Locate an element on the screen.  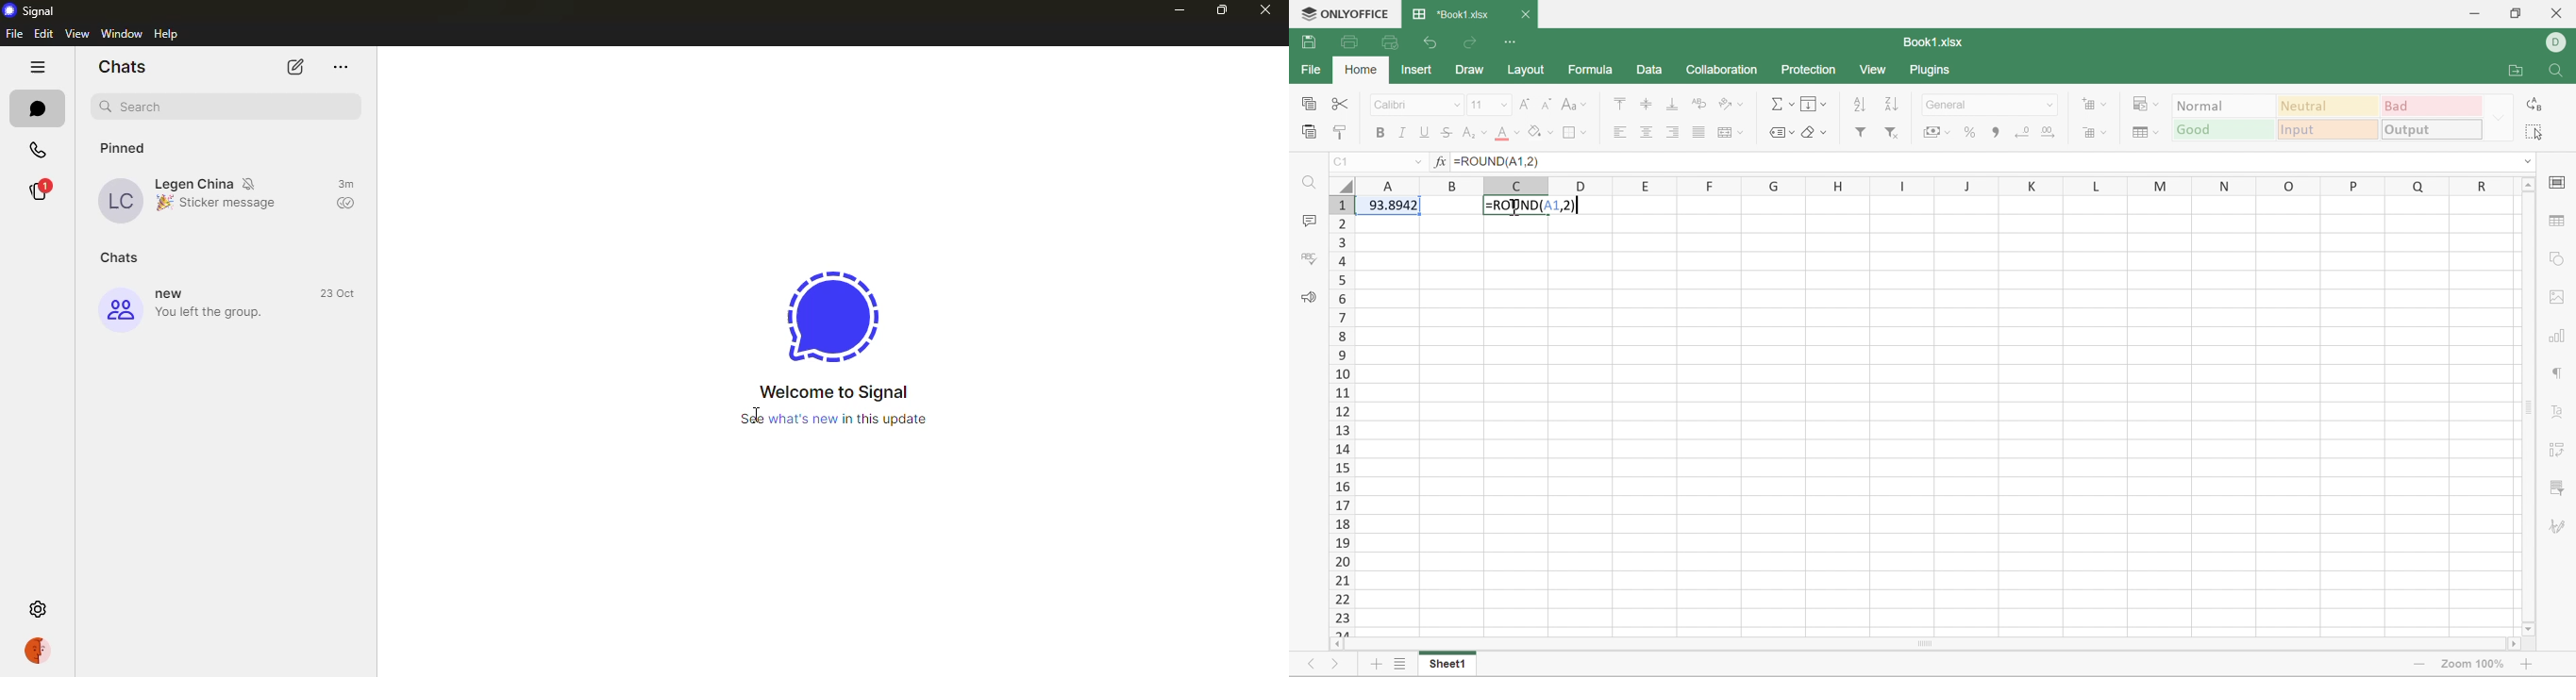
Summation is located at coordinates (1783, 103).